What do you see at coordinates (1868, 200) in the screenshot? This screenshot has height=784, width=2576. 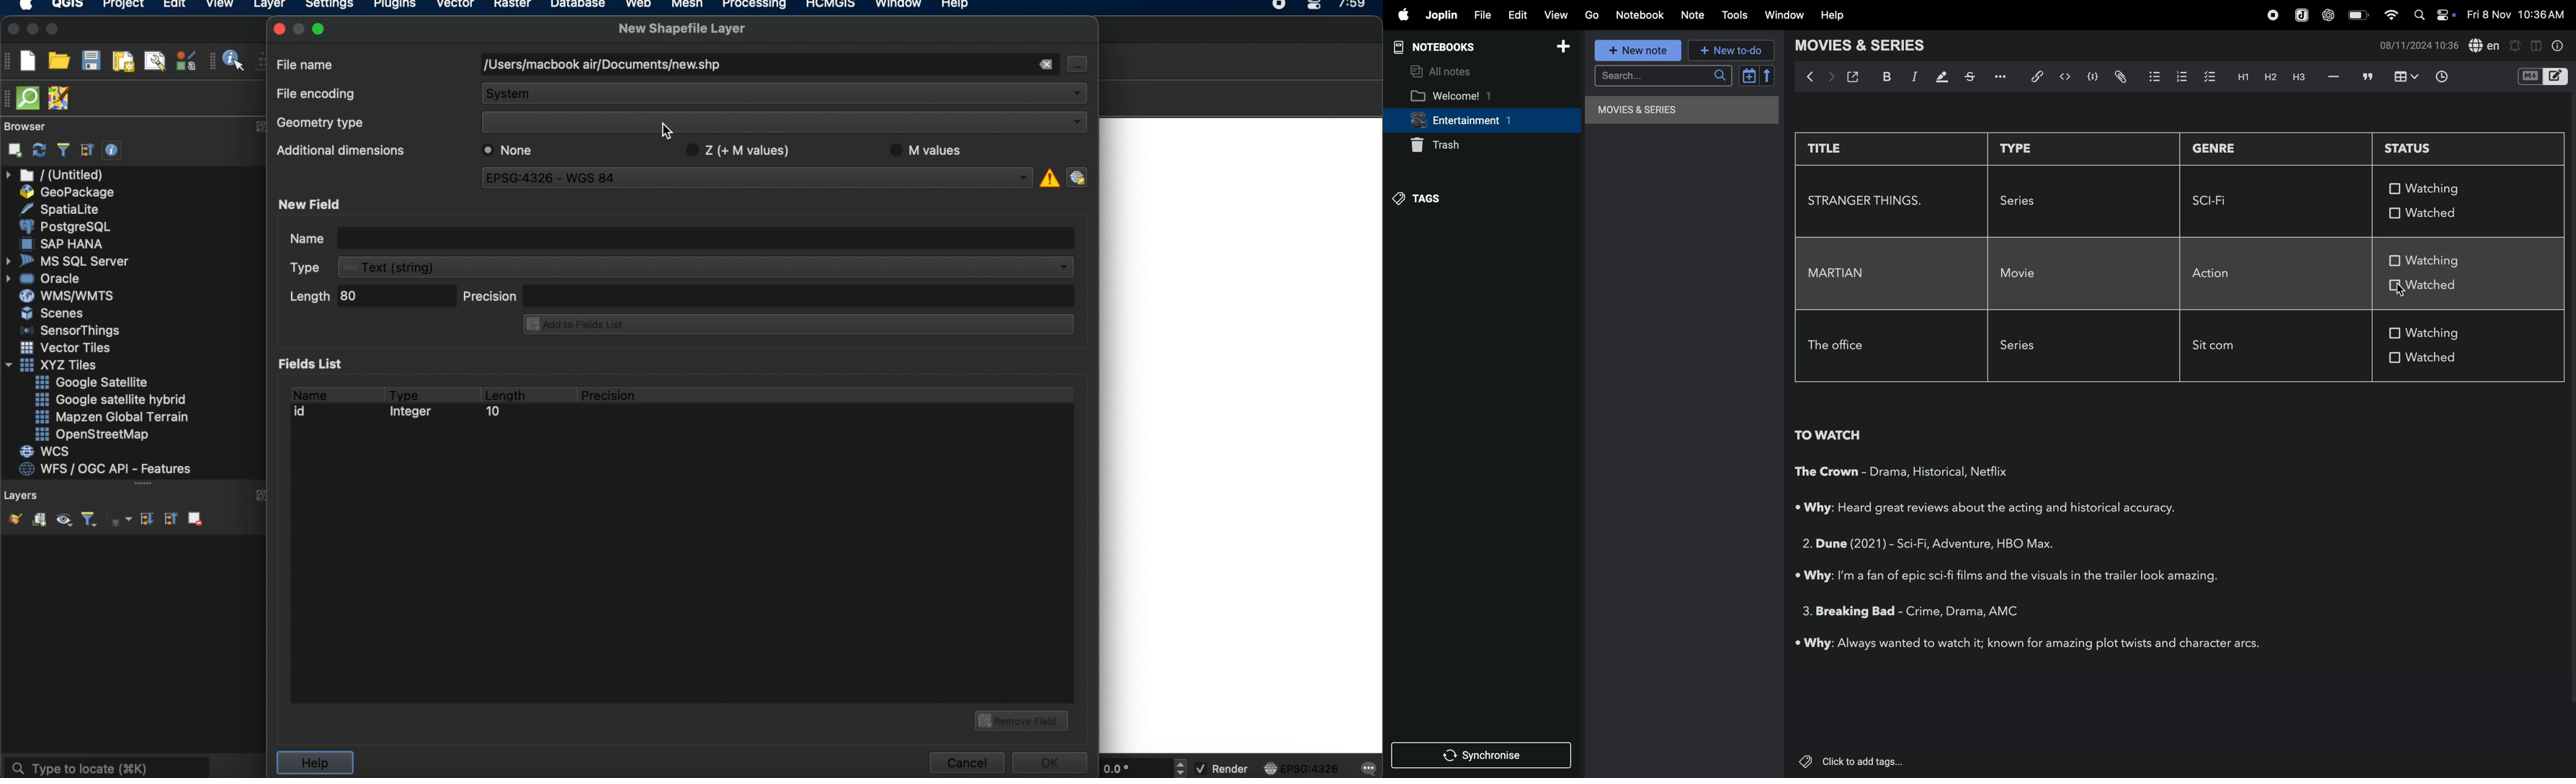 I see `stranger things` at bounding box center [1868, 200].